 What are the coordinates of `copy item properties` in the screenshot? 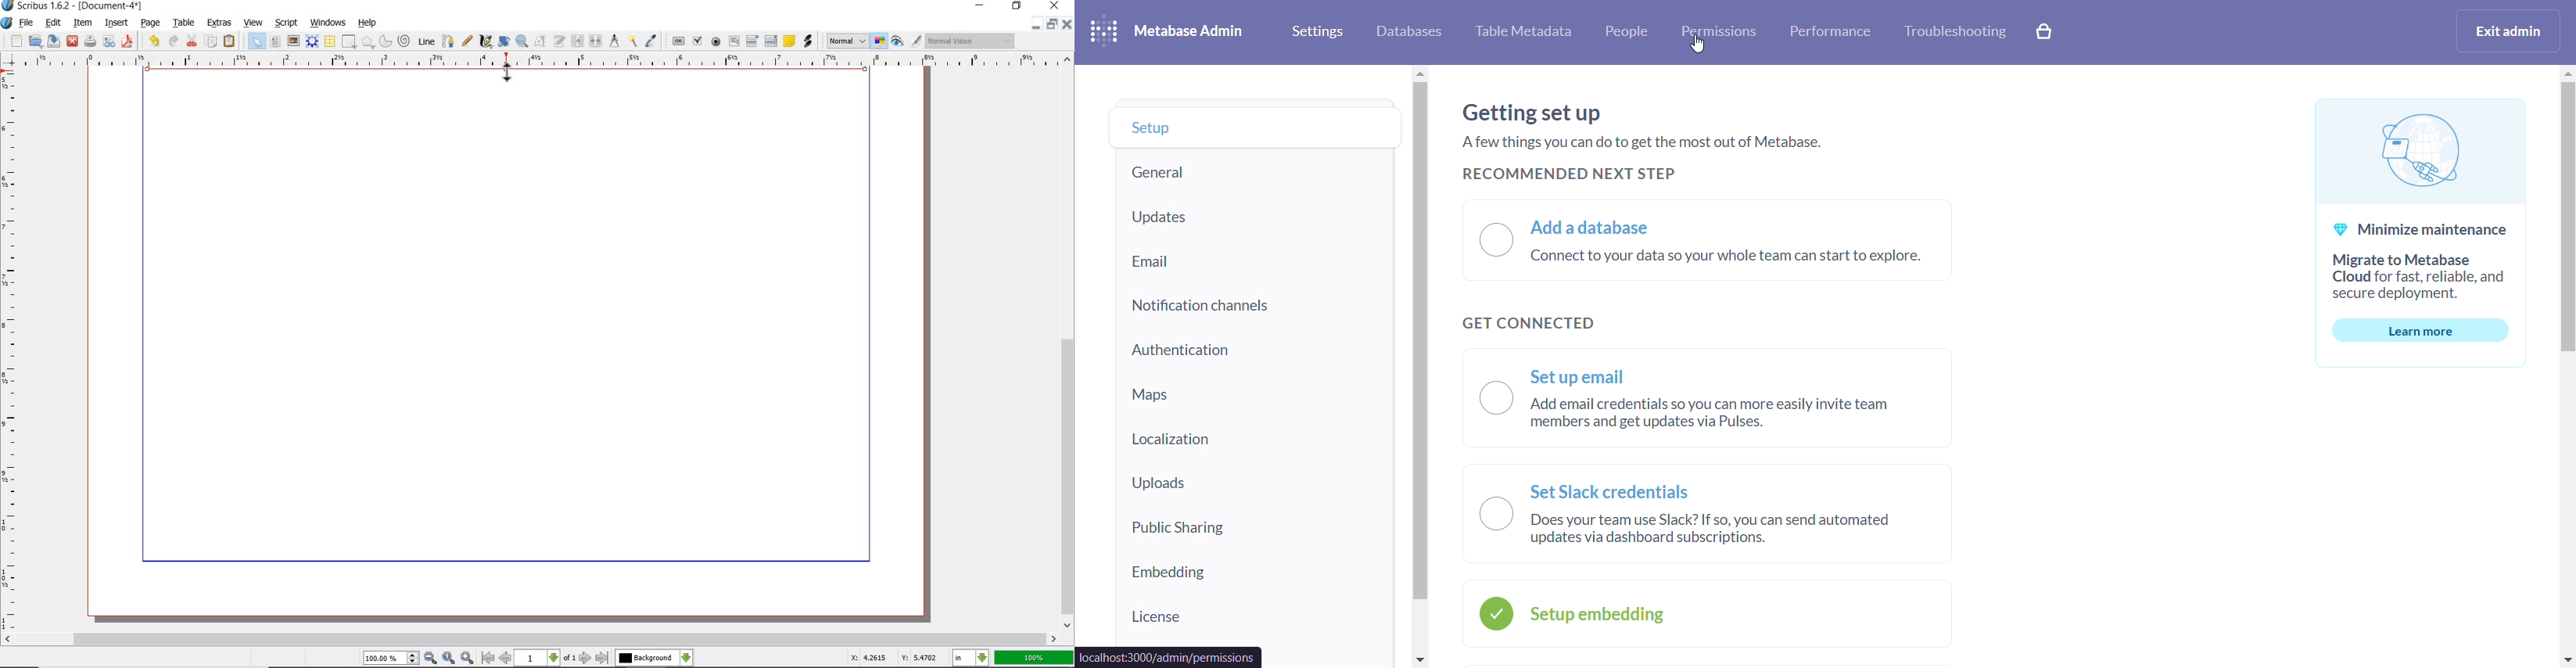 It's located at (633, 41).